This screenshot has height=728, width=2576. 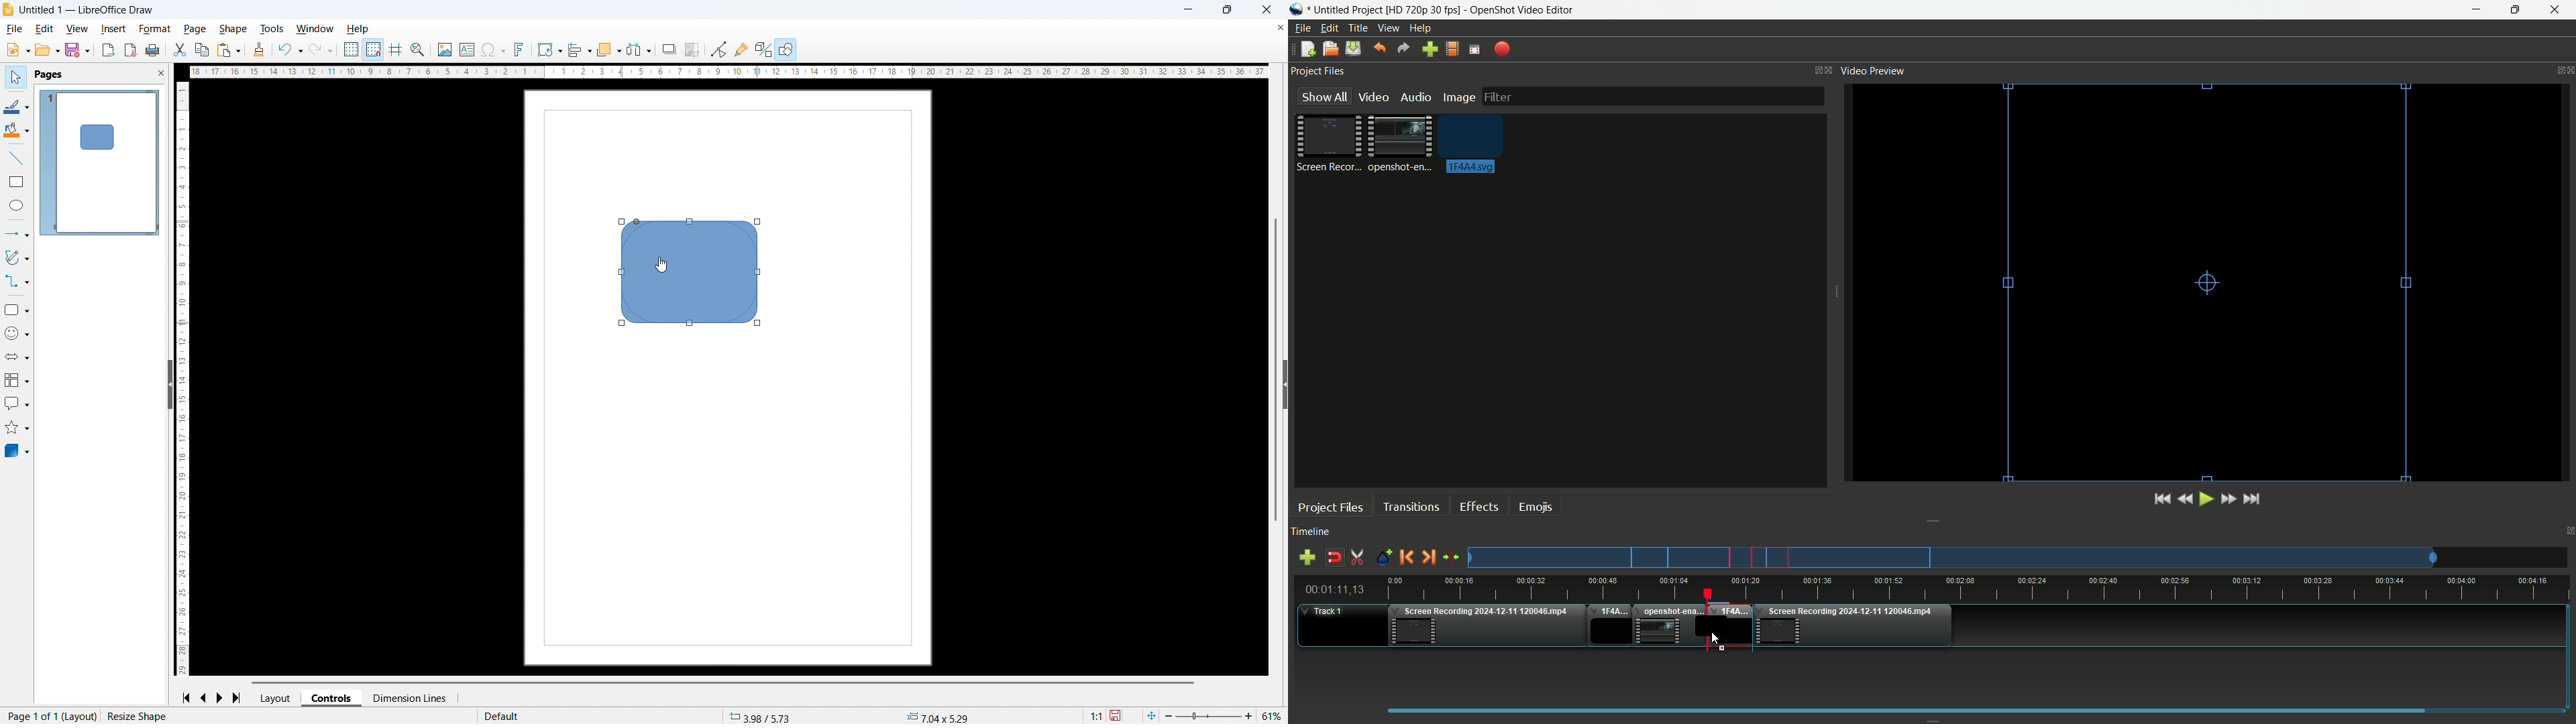 What do you see at coordinates (229, 51) in the screenshot?
I see `paste ` at bounding box center [229, 51].